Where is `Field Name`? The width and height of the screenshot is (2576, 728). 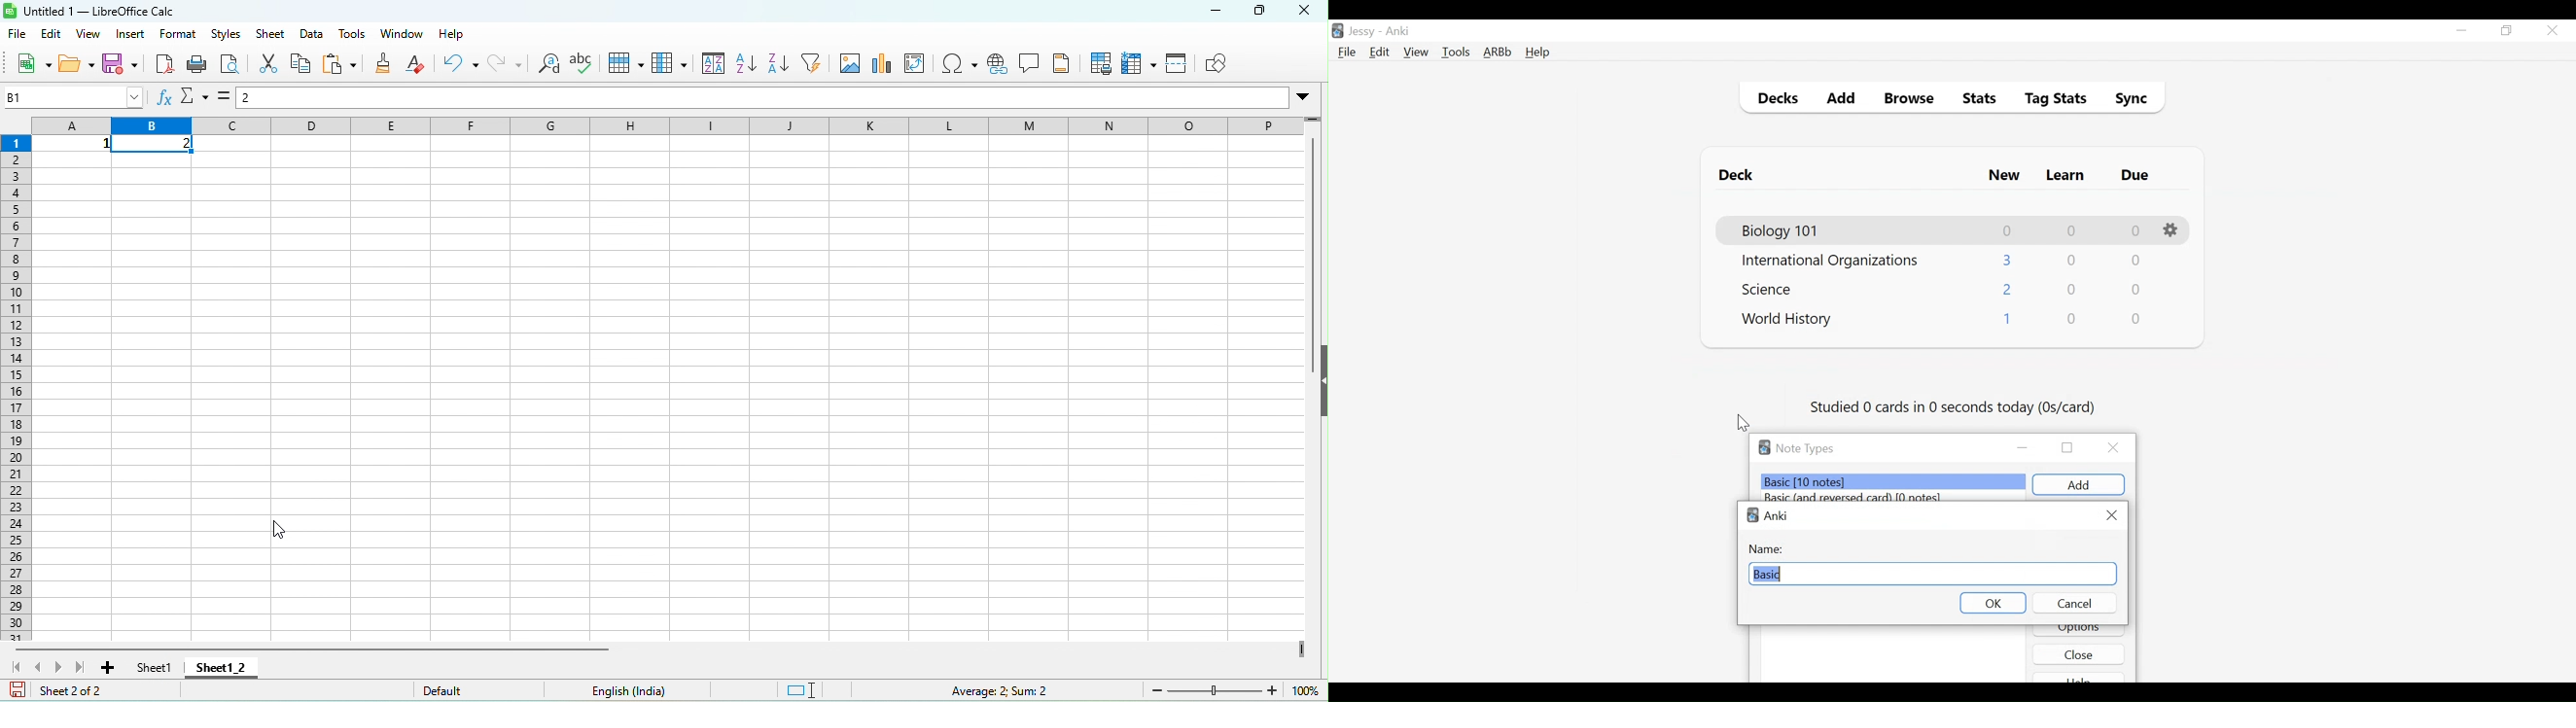
Field Name is located at coordinates (1934, 572).